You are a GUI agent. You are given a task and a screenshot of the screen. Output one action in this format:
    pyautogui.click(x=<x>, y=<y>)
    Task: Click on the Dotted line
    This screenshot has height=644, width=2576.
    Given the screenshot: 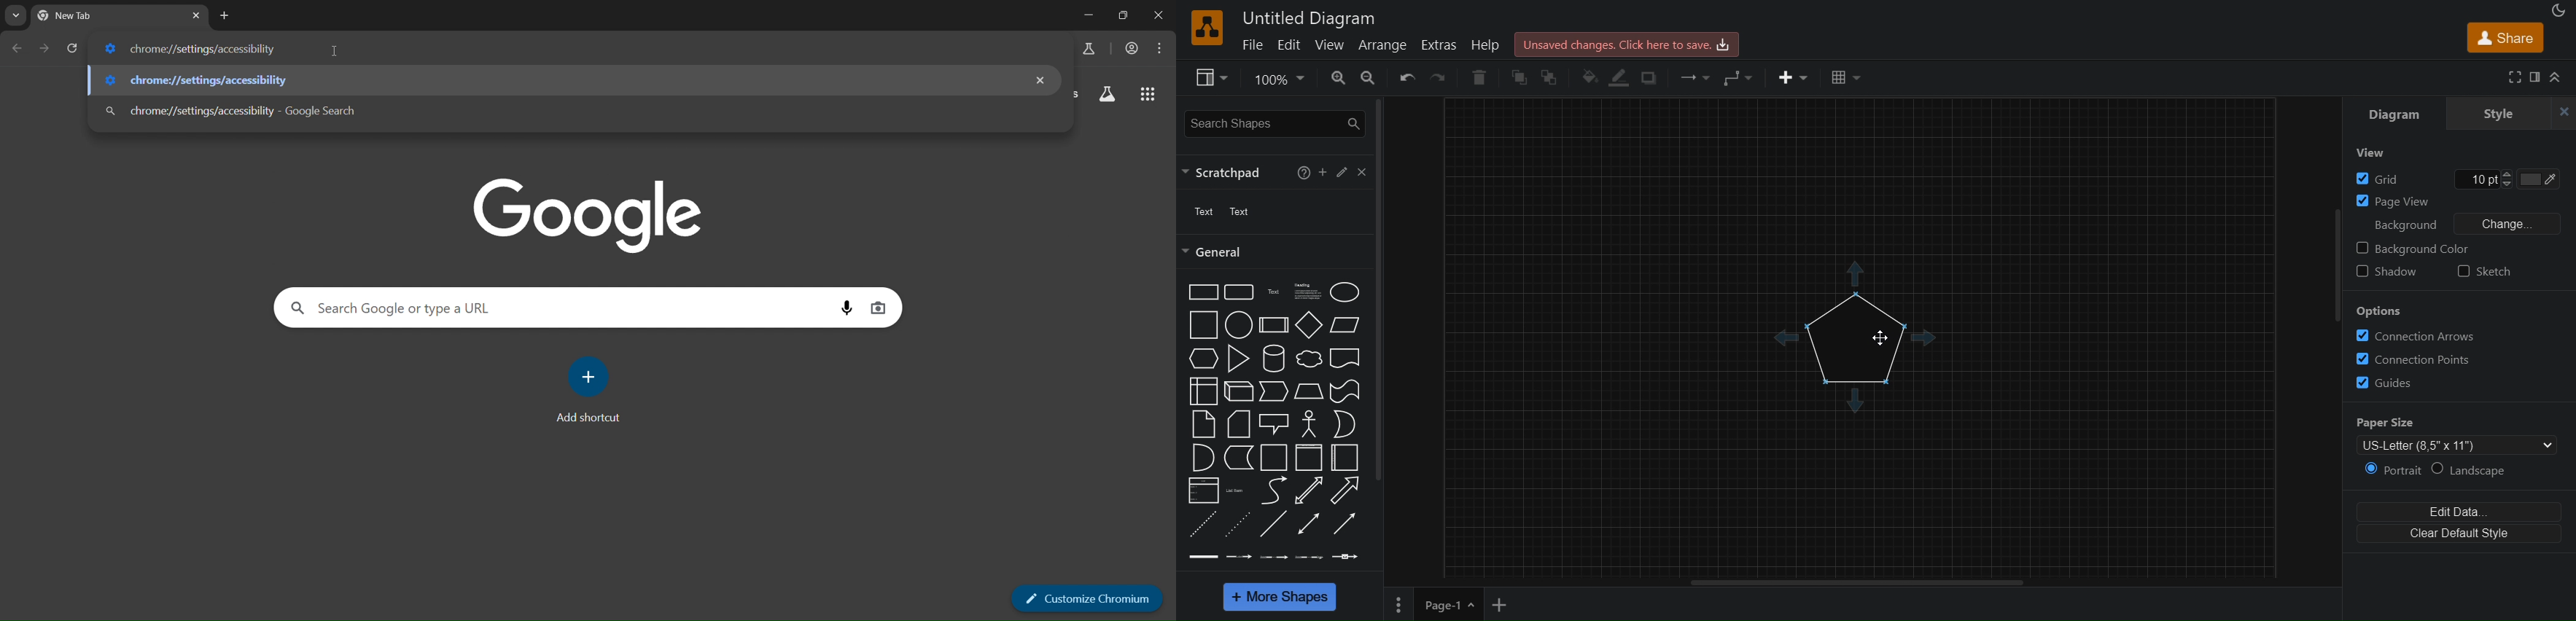 What is the action you would take?
    pyautogui.click(x=1238, y=525)
    